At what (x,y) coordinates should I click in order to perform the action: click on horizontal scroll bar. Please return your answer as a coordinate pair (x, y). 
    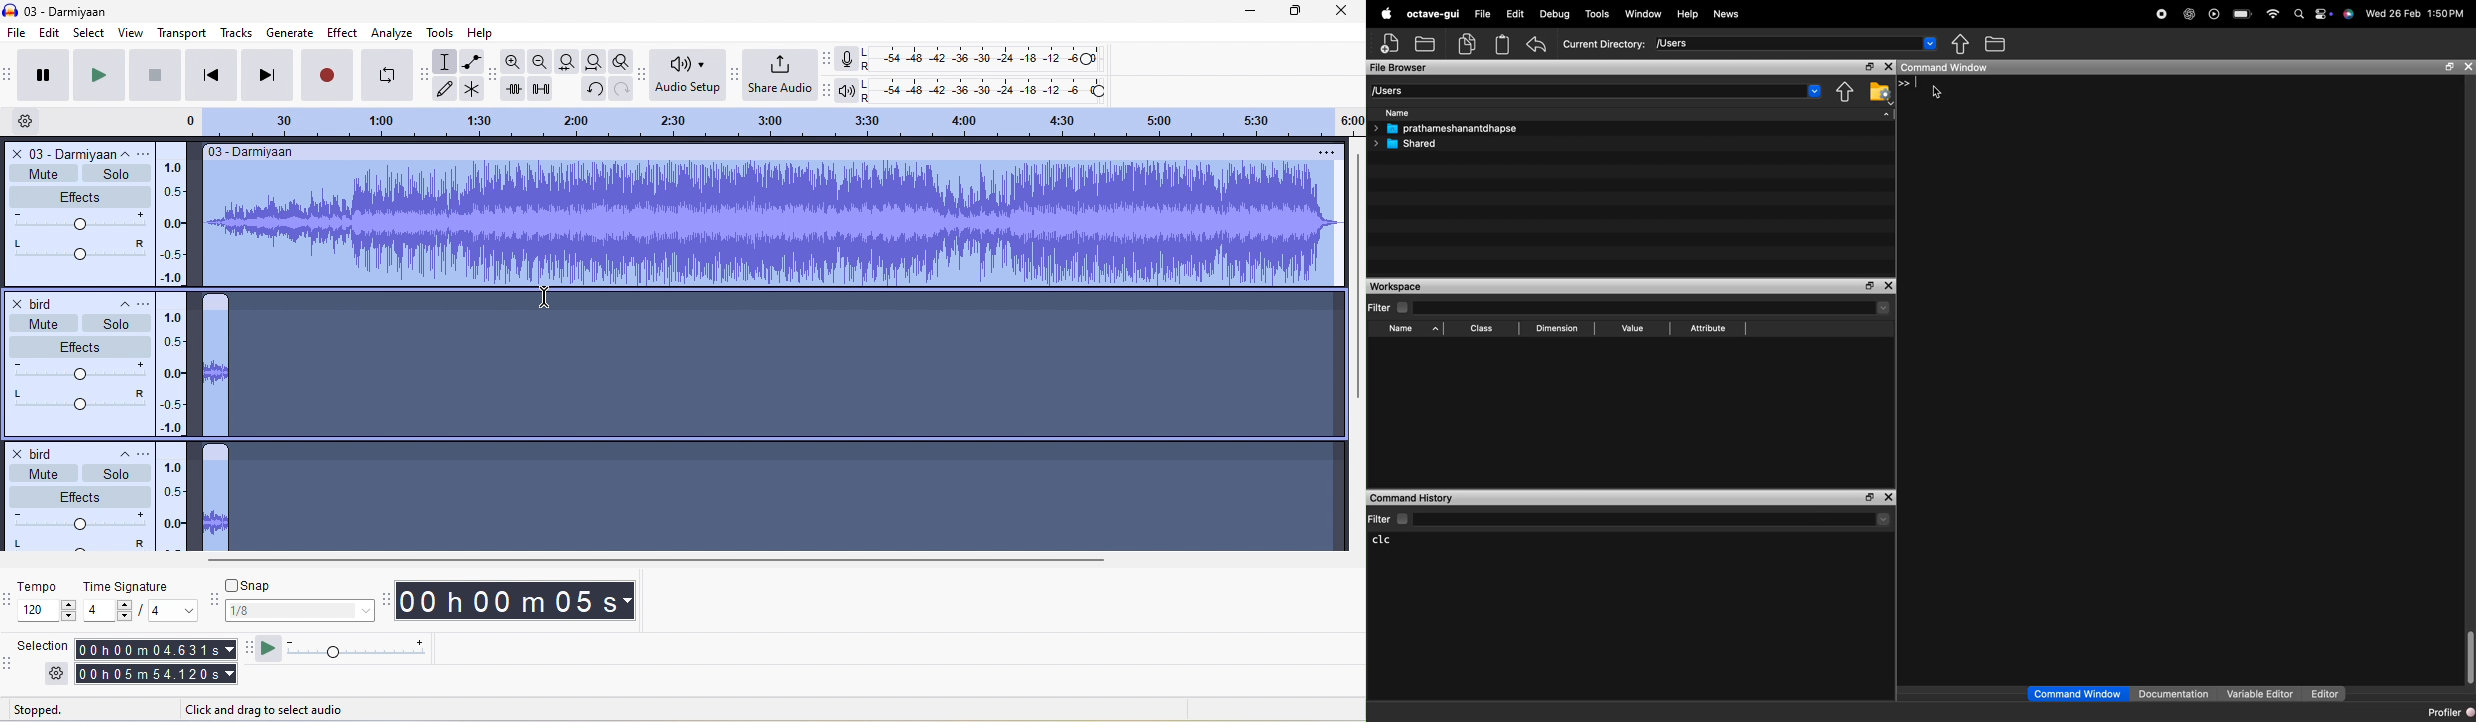
    Looking at the image, I should click on (656, 559).